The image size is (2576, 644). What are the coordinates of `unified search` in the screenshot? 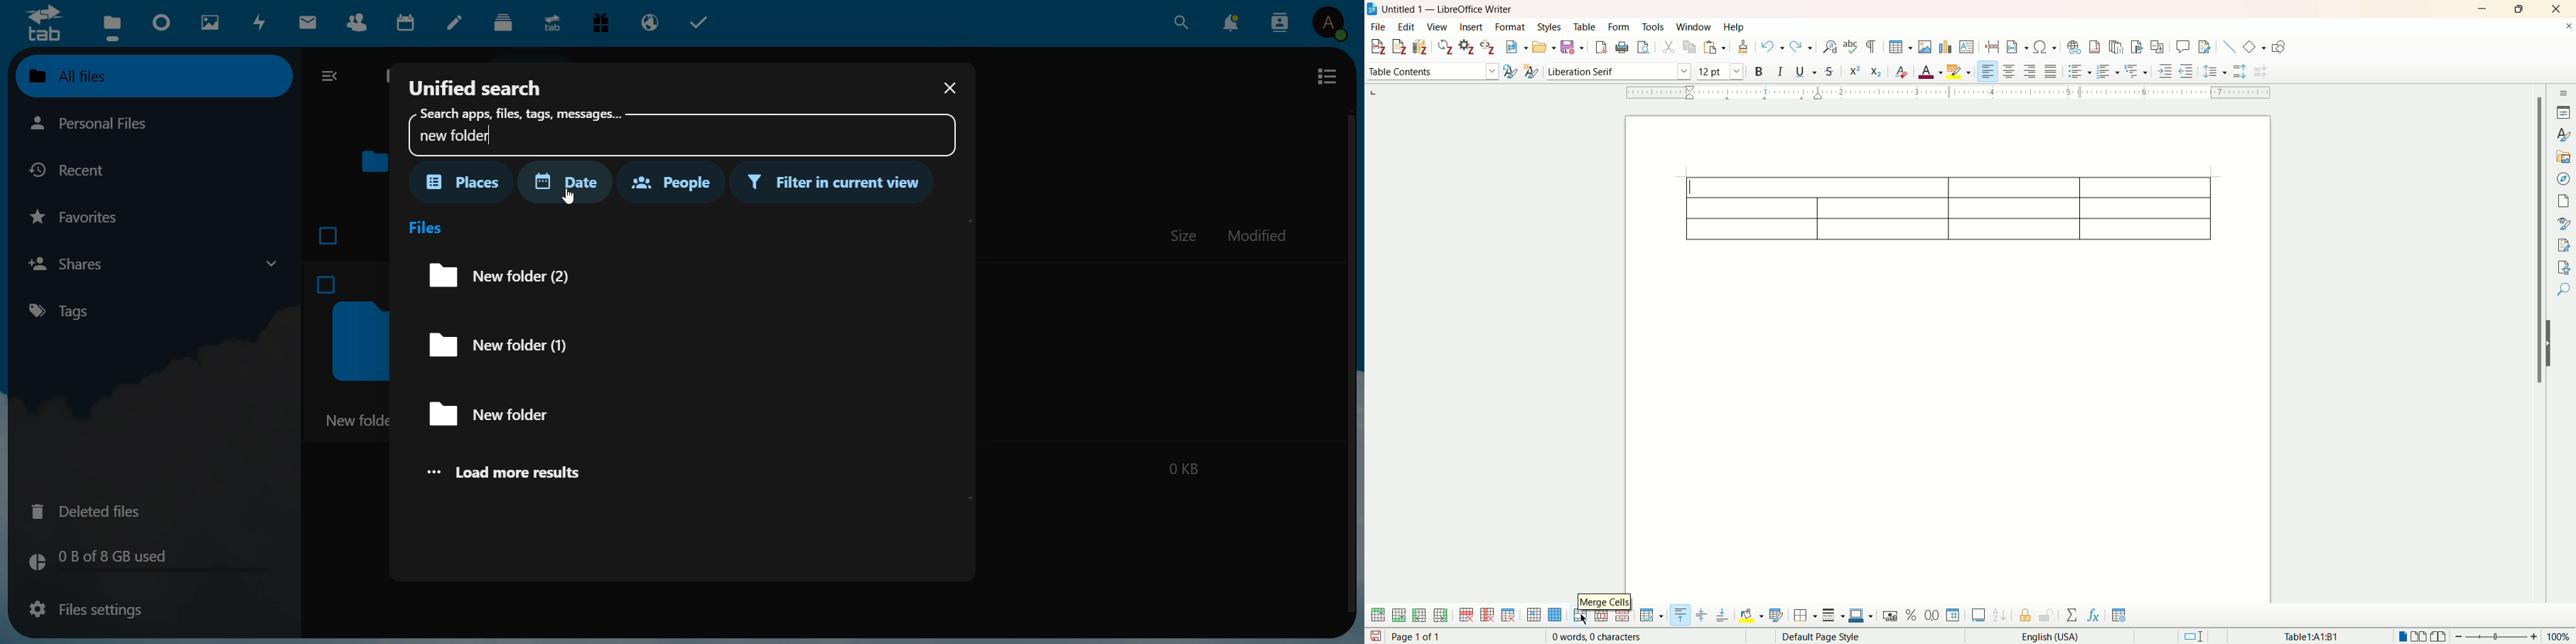 It's located at (477, 85).